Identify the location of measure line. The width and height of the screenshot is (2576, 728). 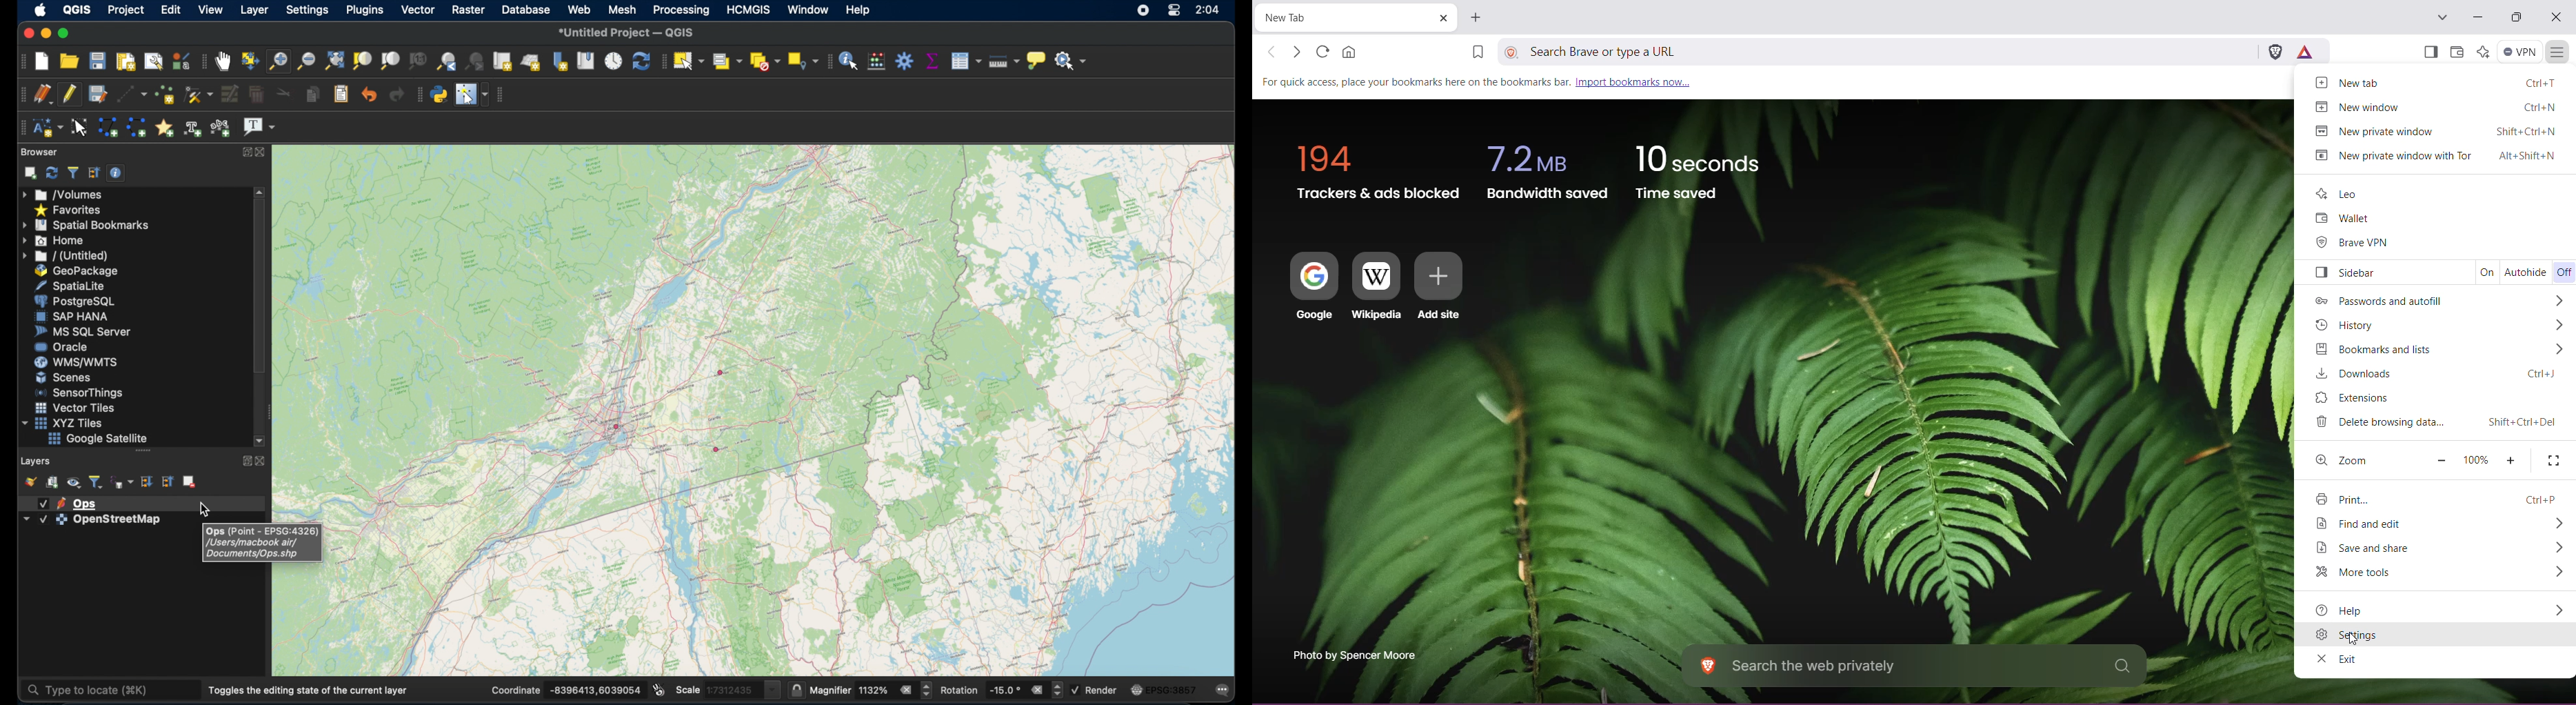
(1004, 61).